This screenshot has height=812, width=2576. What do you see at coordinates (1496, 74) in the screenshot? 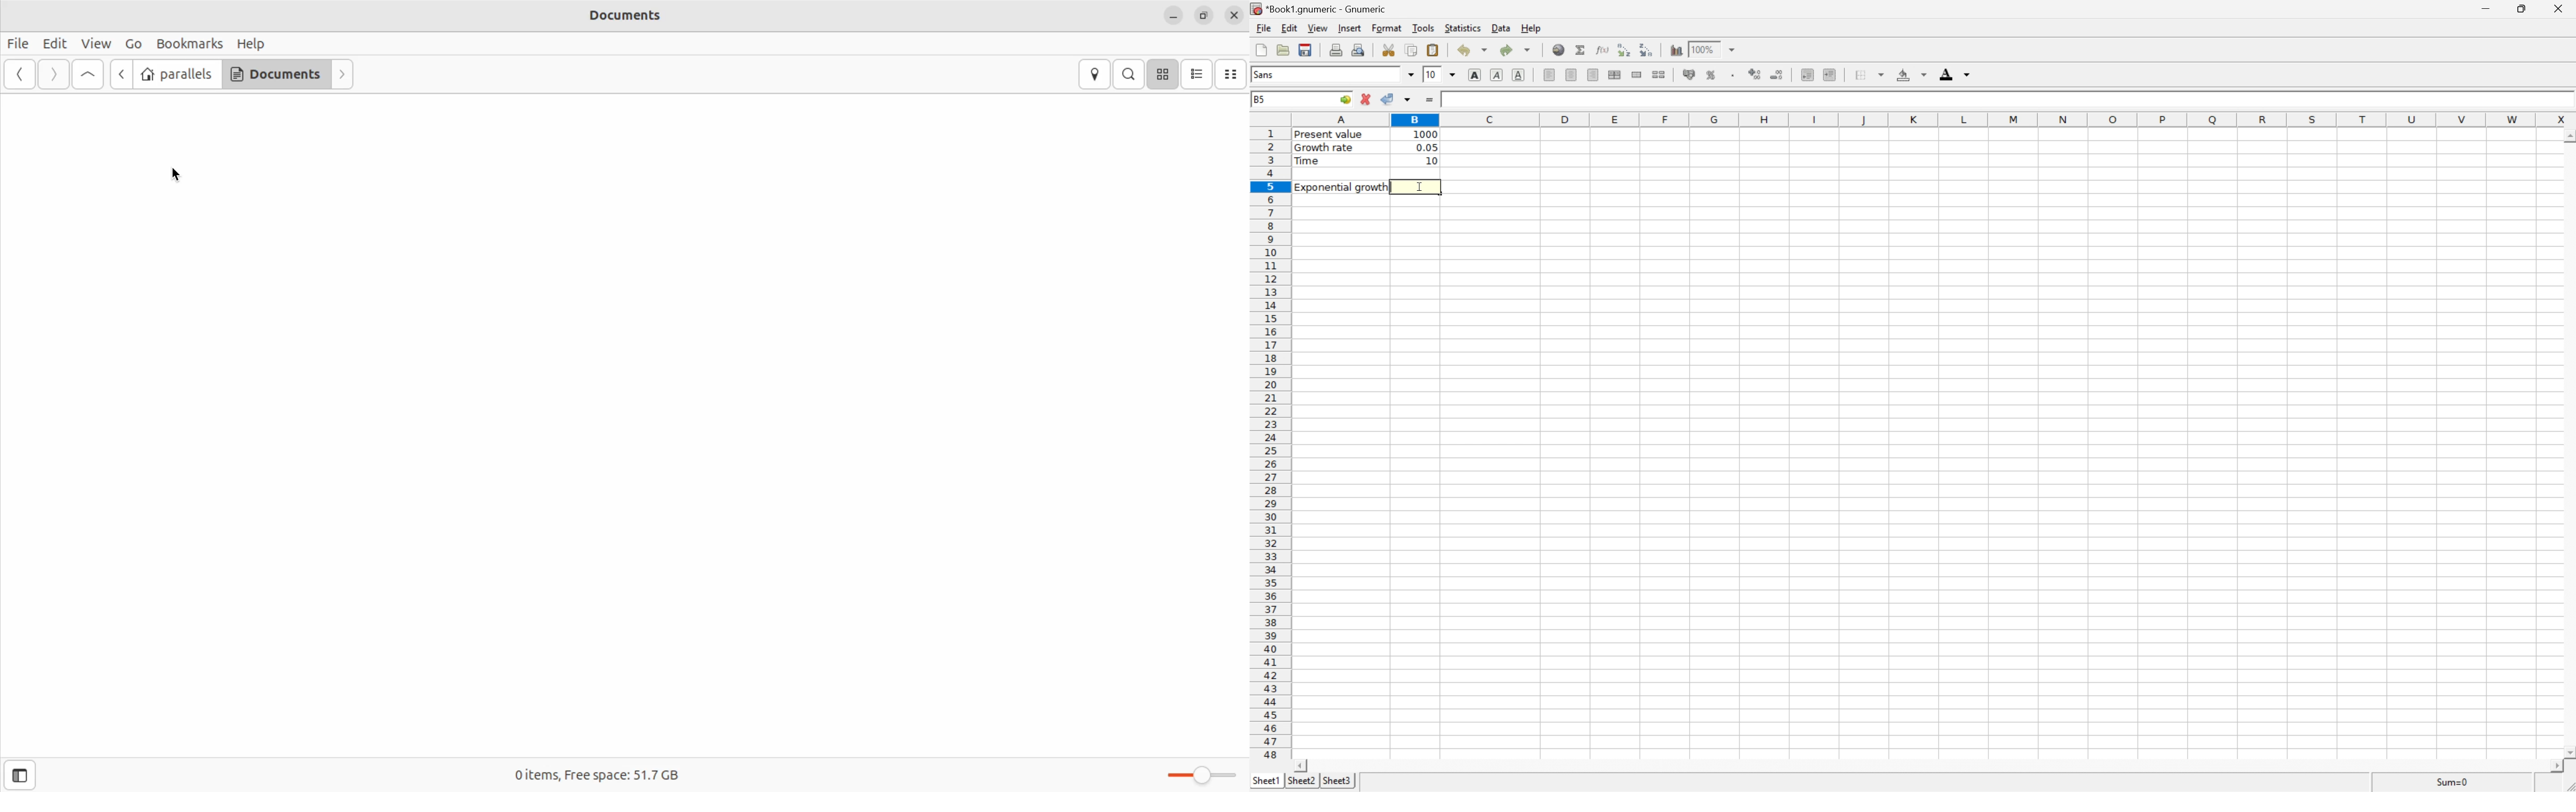
I see `Italic` at bounding box center [1496, 74].